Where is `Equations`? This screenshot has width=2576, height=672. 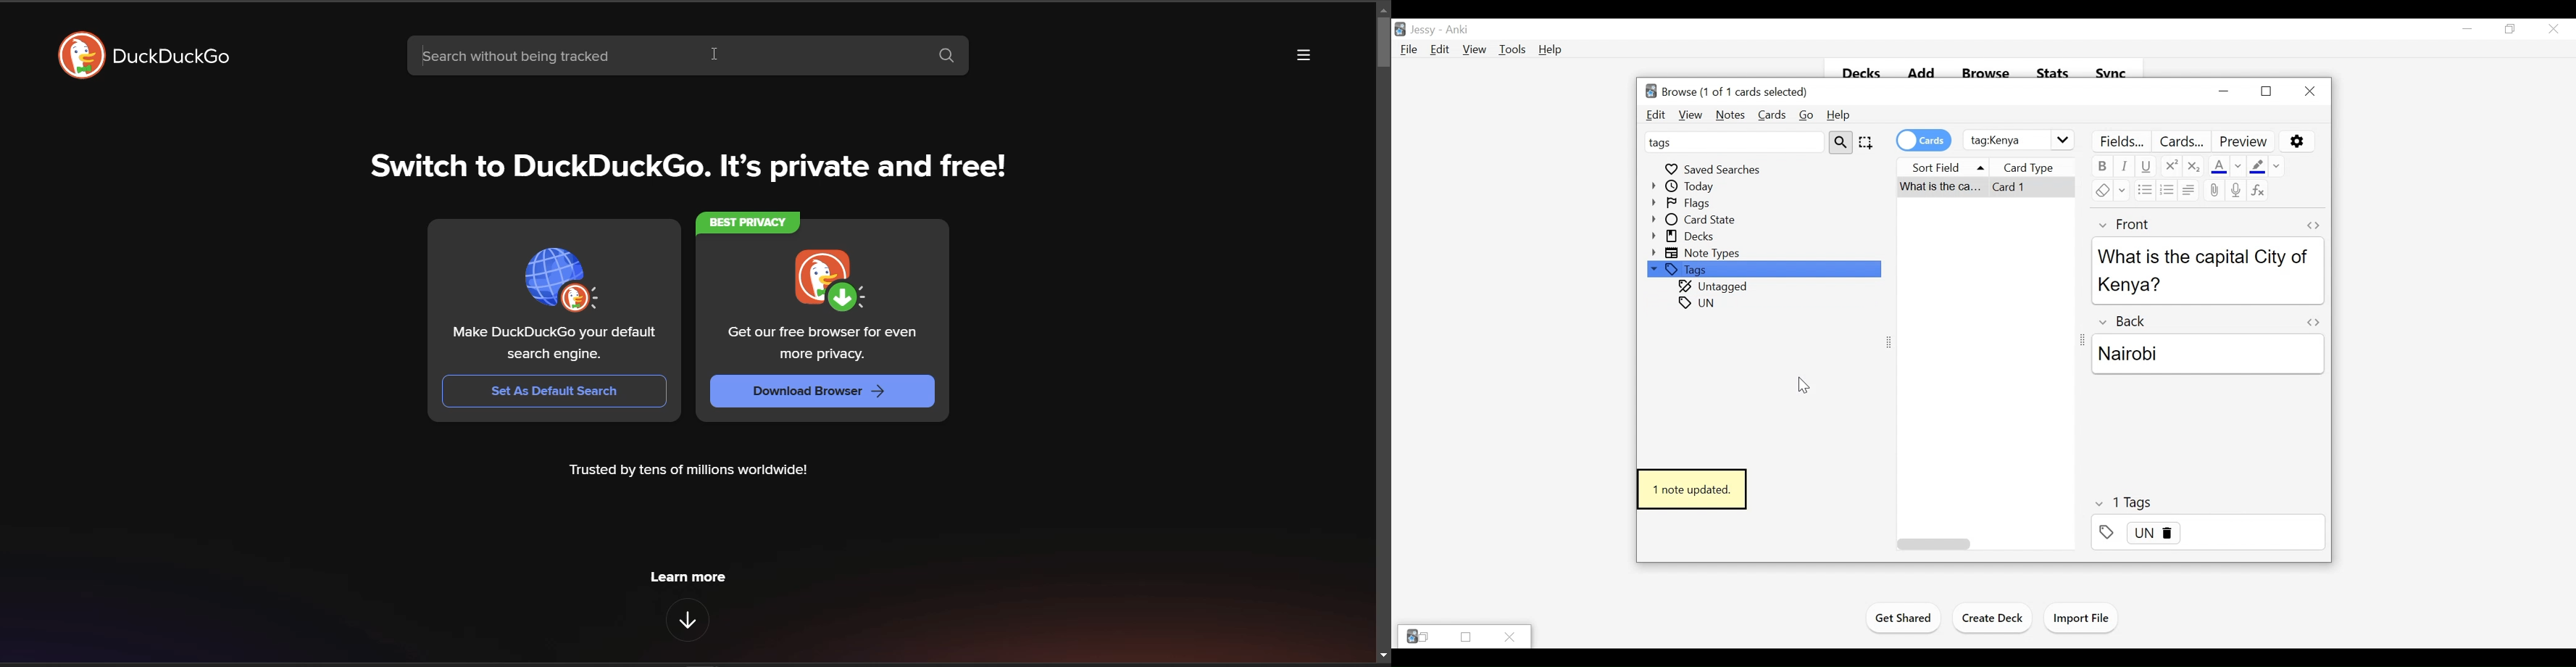
Equations is located at coordinates (2259, 190).